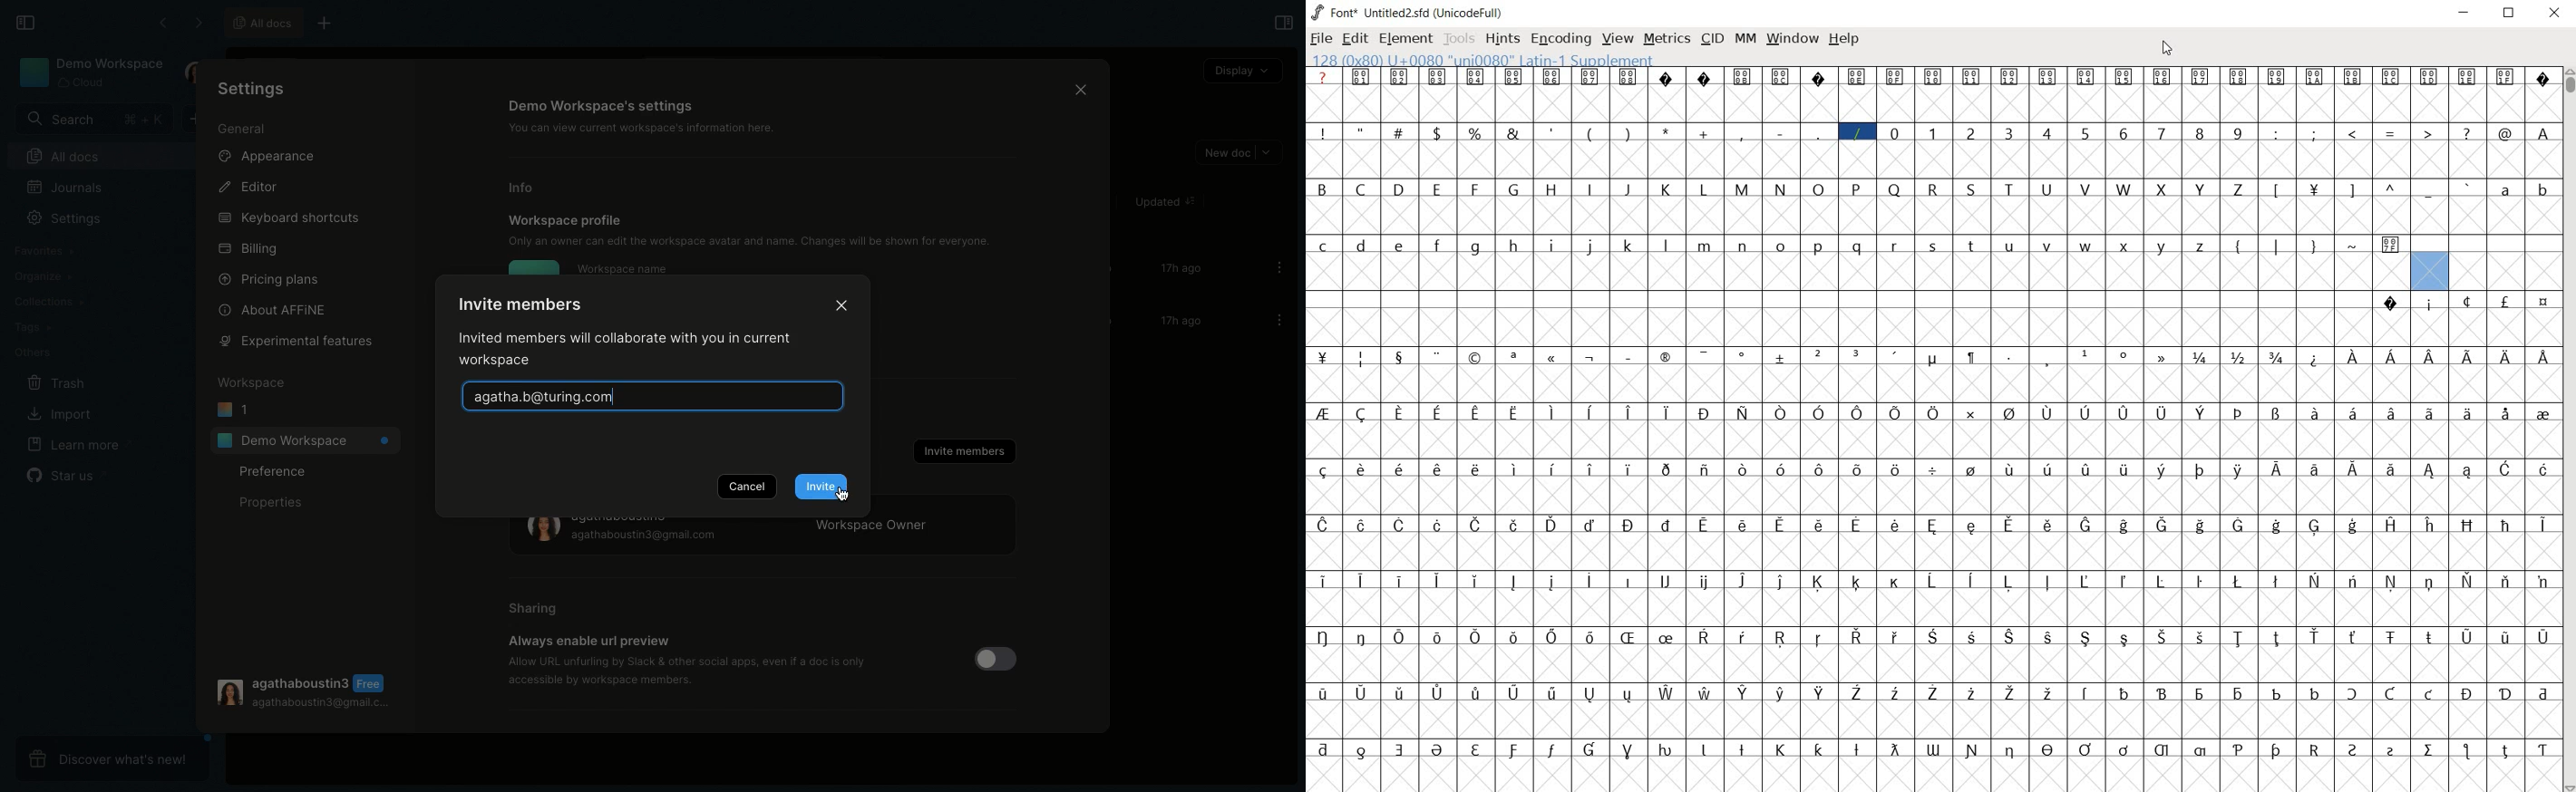 The image size is (2576, 812). What do you see at coordinates (1781, 134) in the screenshot?
I see `glyph` at bounding box center [1781, 134].